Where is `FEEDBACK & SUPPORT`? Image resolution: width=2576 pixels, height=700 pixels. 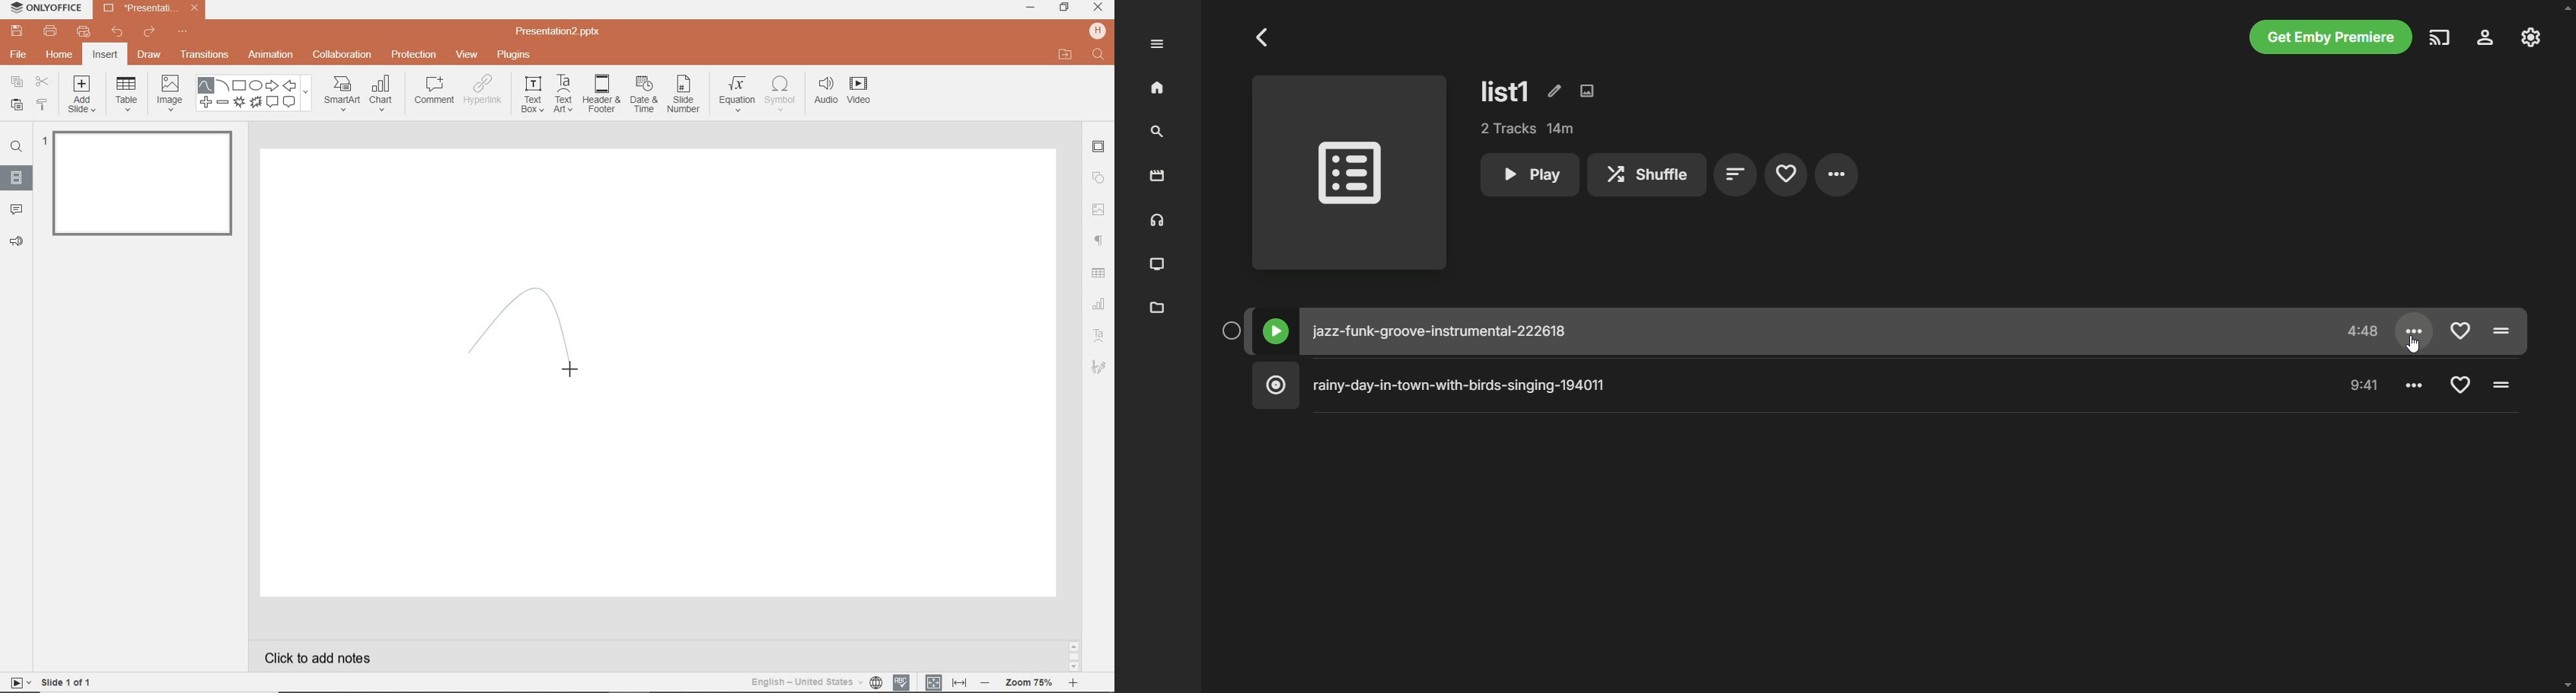
FEEDBACK & SUPPORT is located at coordinates (16, 242).